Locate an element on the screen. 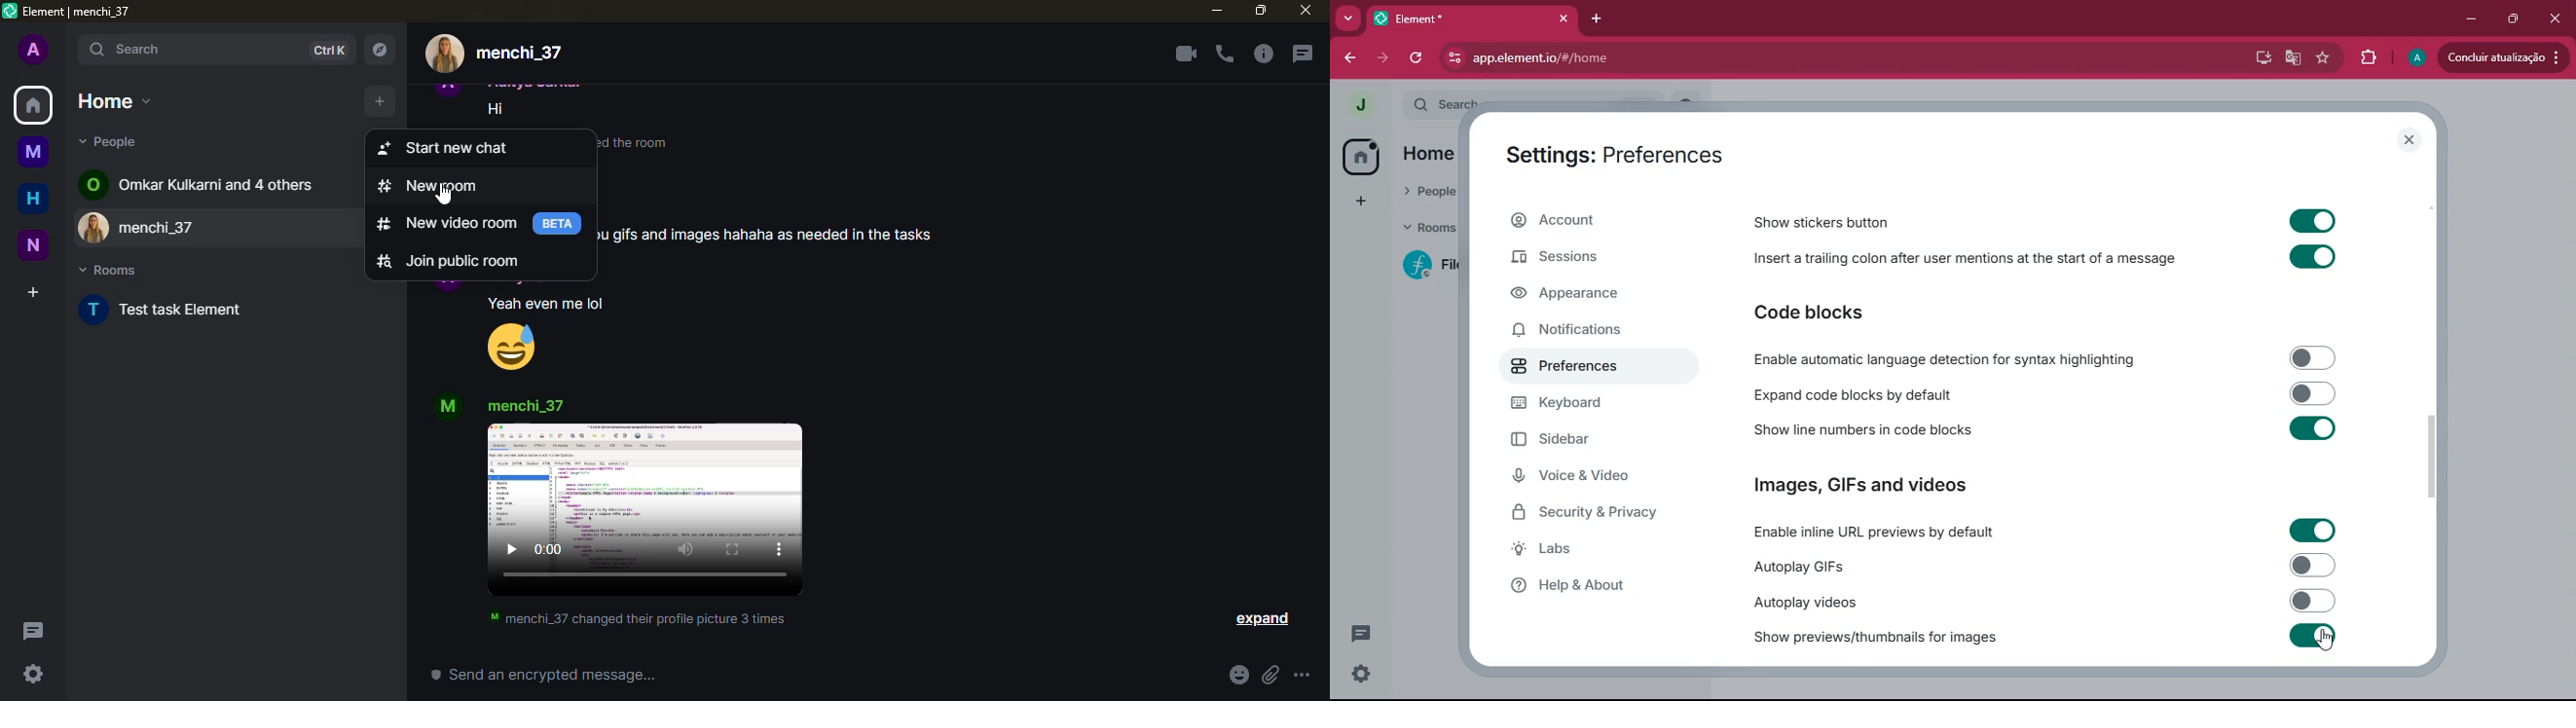 This screenshot has height=728, width=2576. Profile initial is located at coordinates (94, 310).